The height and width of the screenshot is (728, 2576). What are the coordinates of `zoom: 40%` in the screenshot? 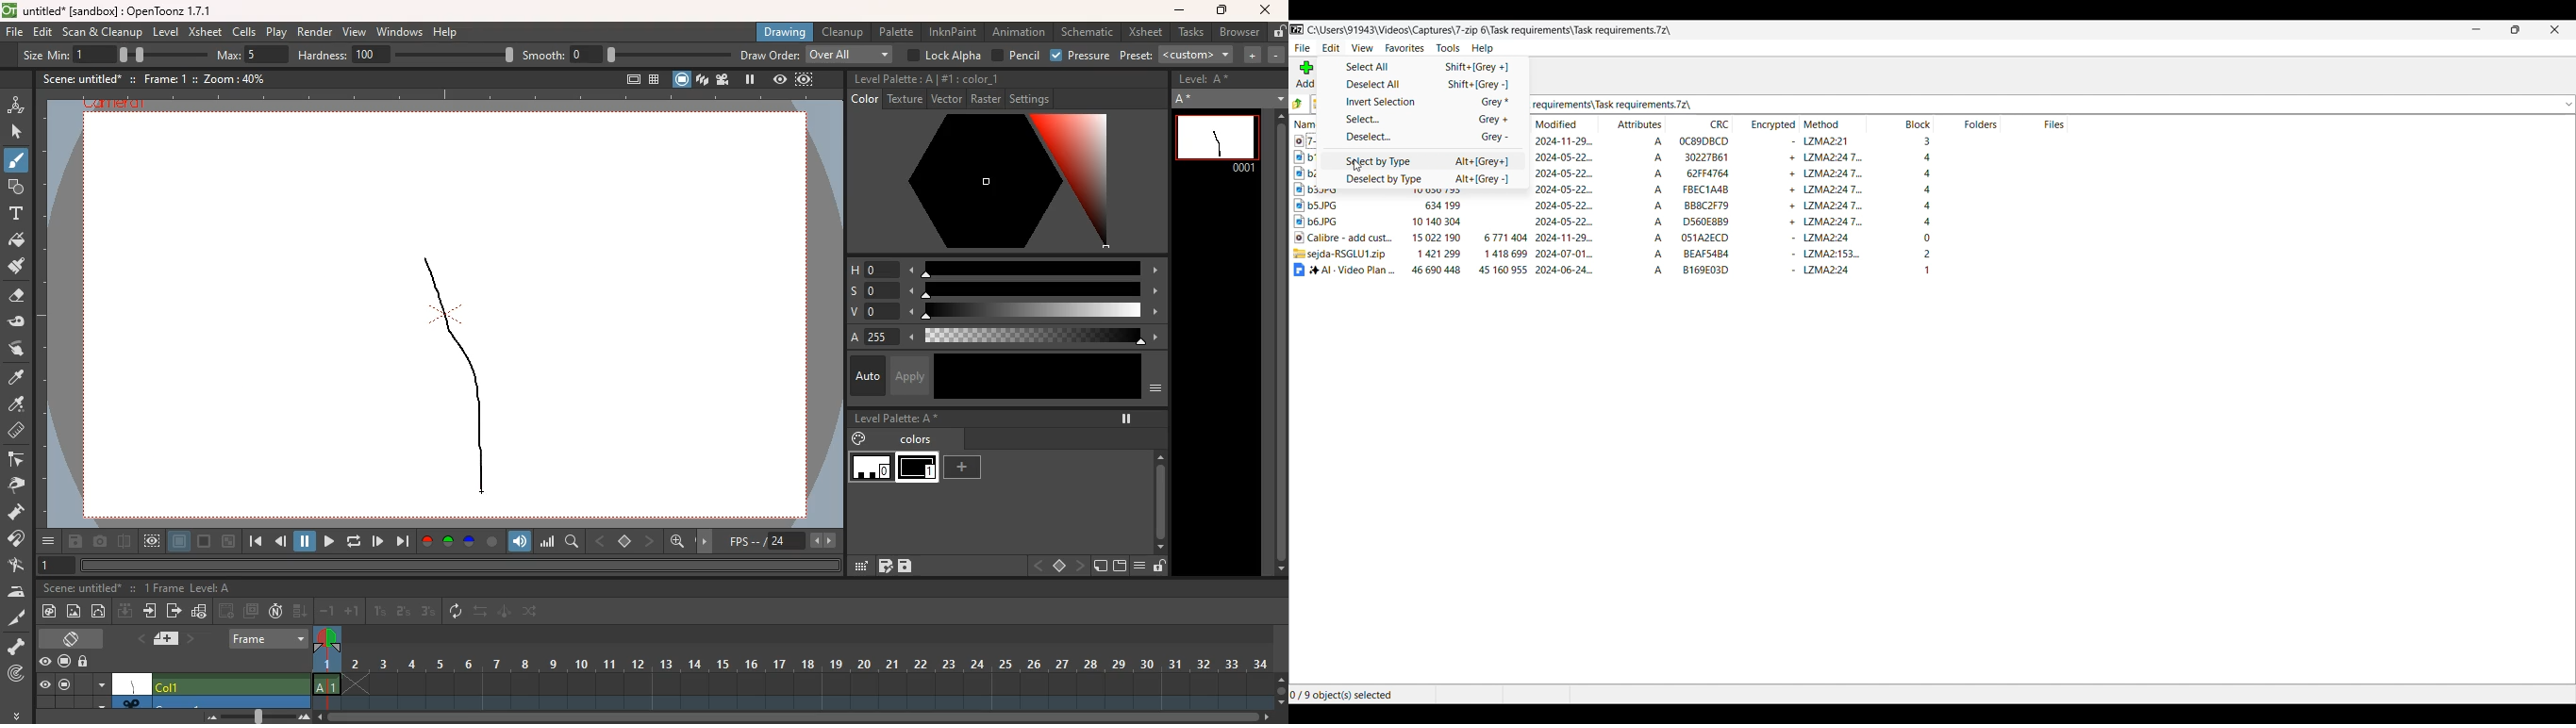 It's located at (233, 78).